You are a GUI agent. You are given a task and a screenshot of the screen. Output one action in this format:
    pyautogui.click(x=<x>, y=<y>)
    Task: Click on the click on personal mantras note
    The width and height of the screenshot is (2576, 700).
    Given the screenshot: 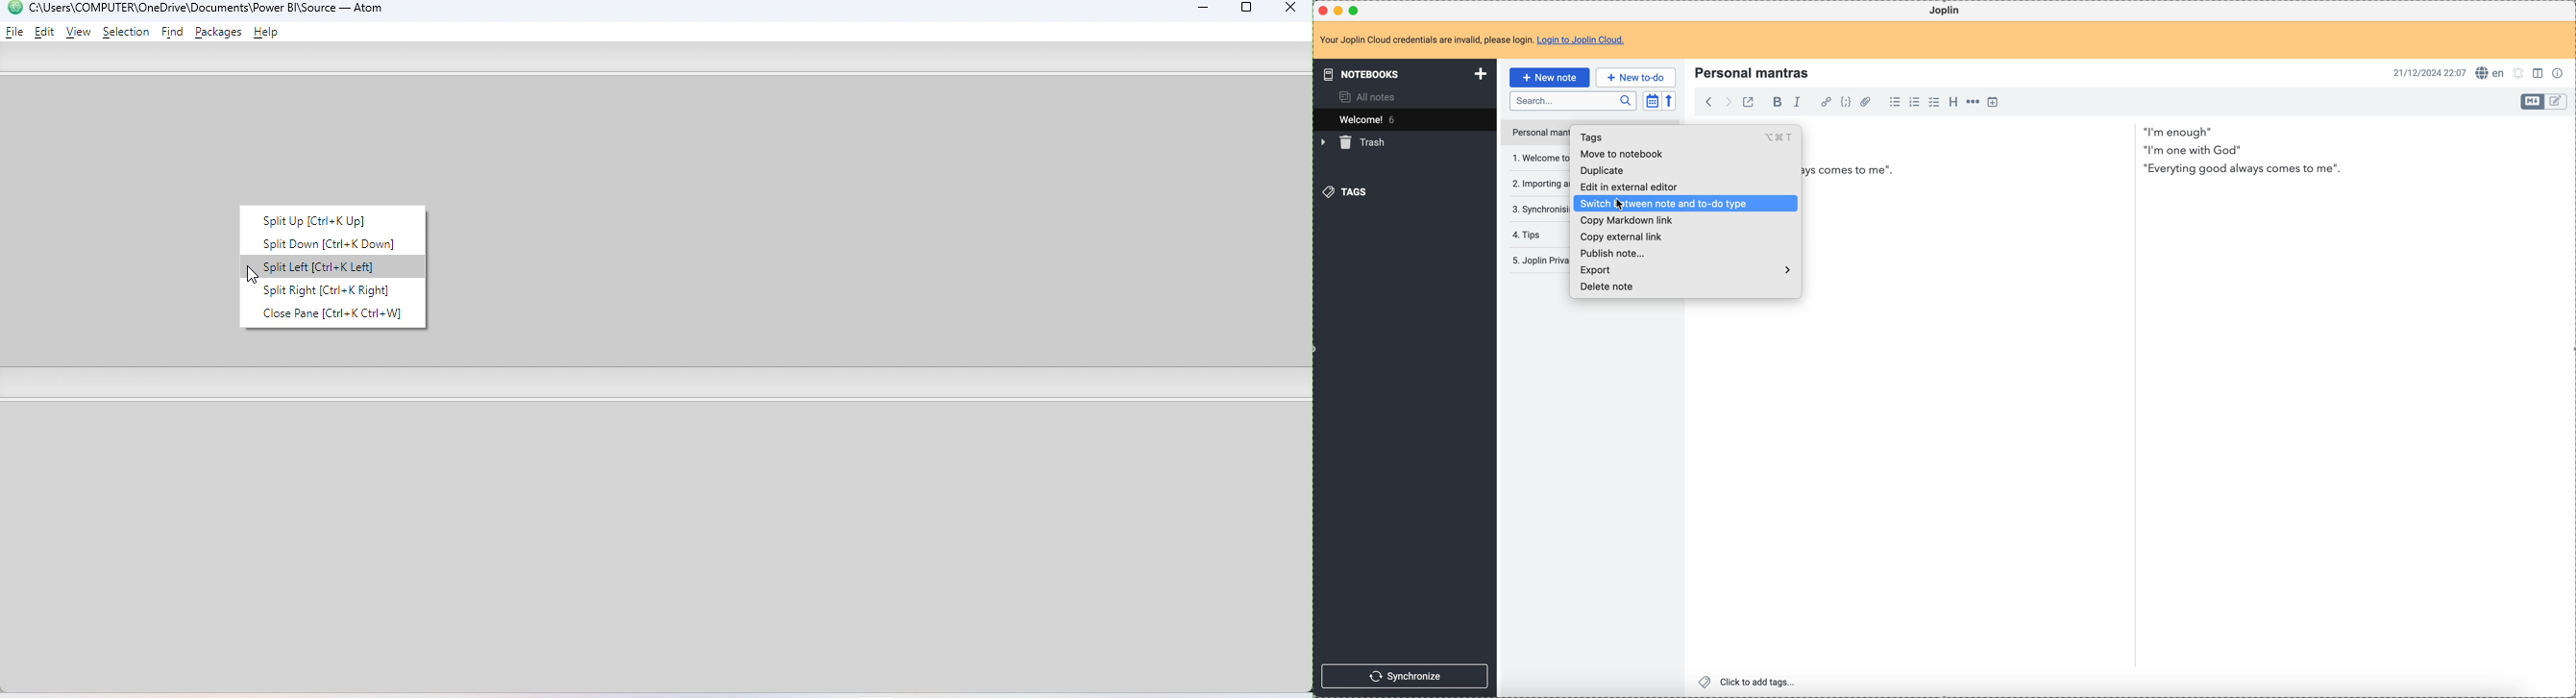 What is the action you would take?
    pyautogui.click(x=1534, y=132)
    